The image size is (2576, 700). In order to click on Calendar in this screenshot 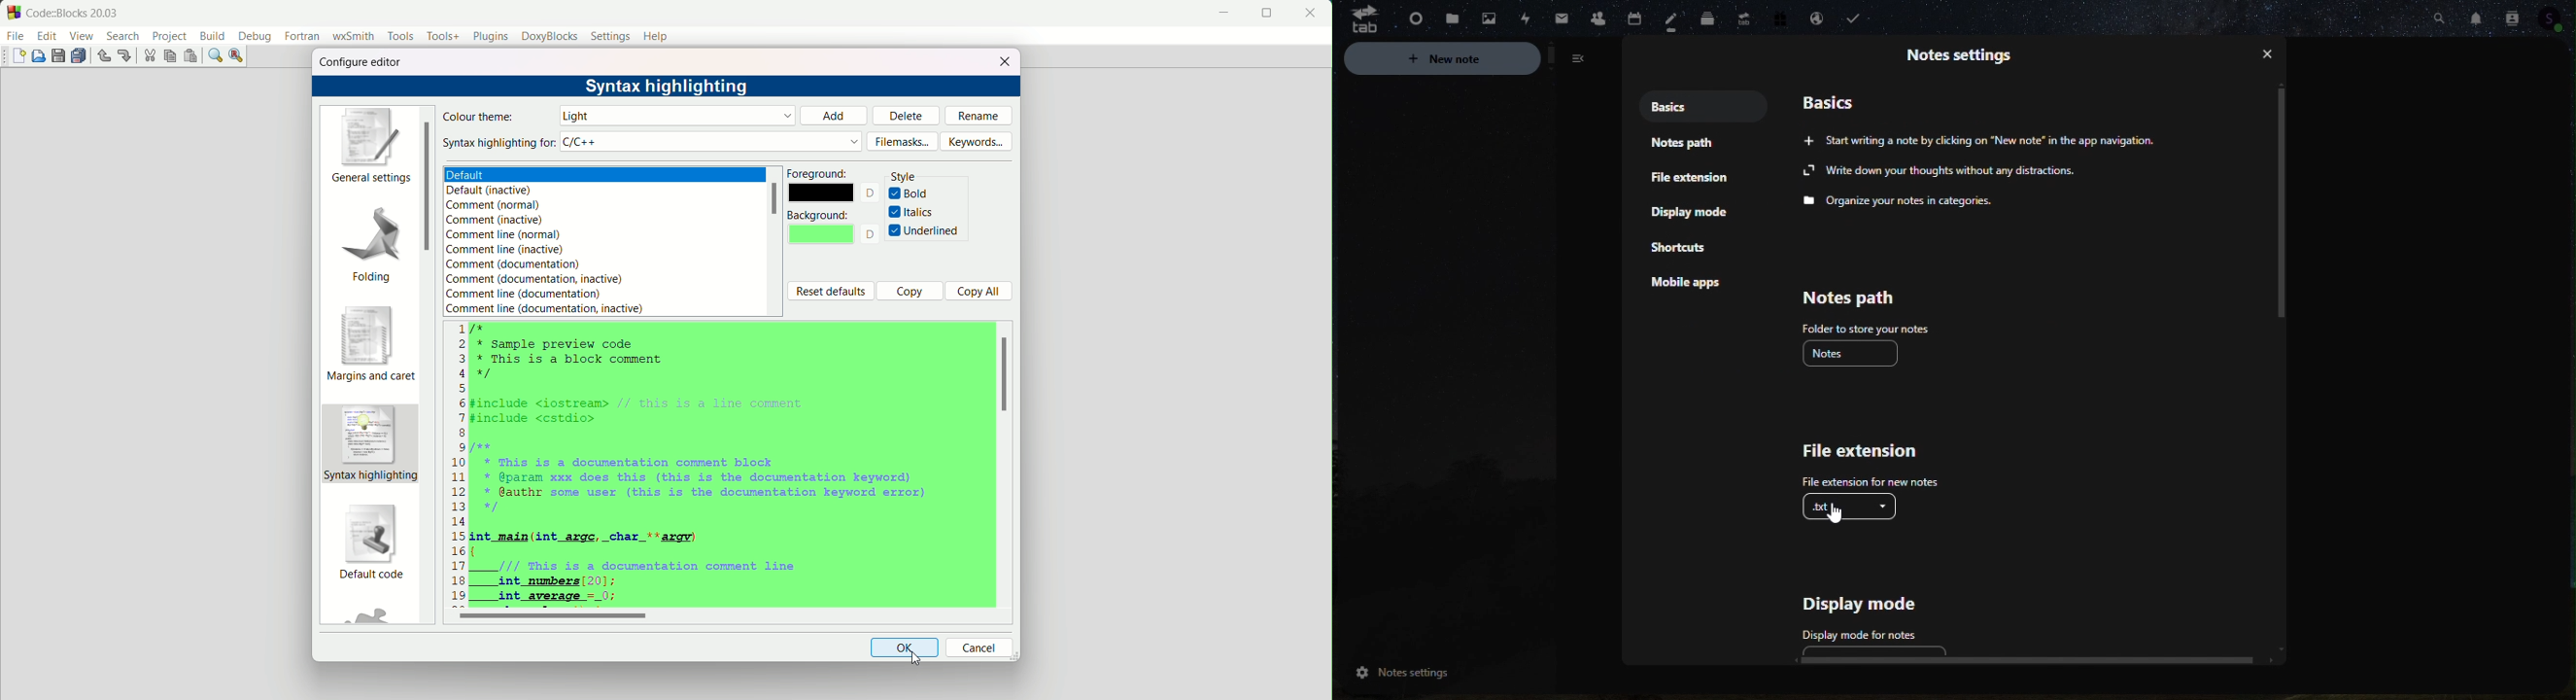, I will do `click(1642, 15)`.